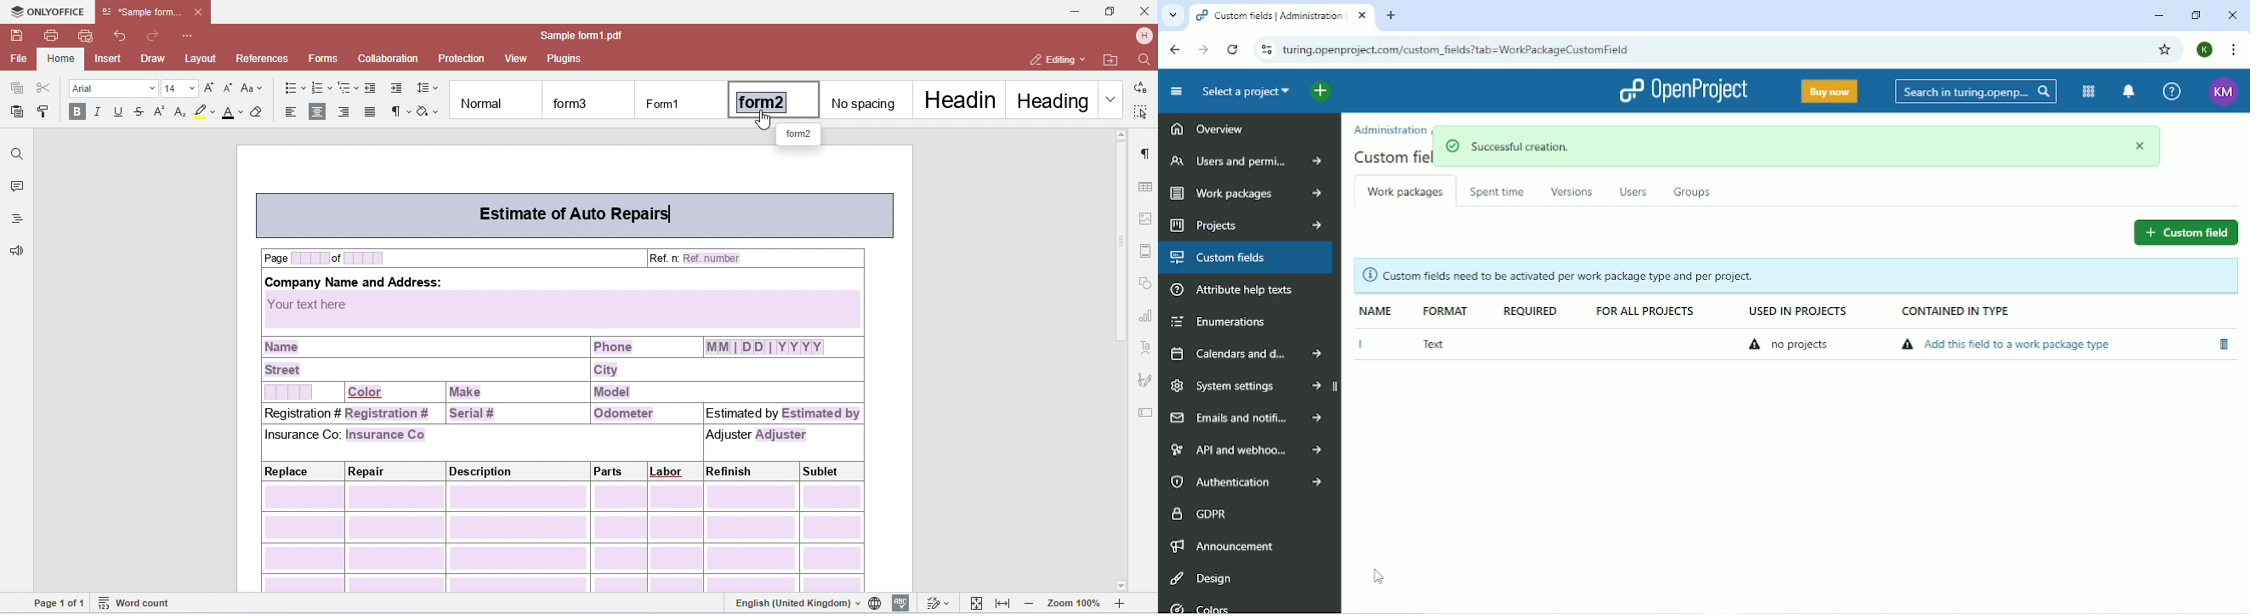 The width and height of the screenshot is (2268, 616). What do you see at coordinates (1207, 127) in the screenshot?
I see `Overview` at bounding box center [1207, 127].